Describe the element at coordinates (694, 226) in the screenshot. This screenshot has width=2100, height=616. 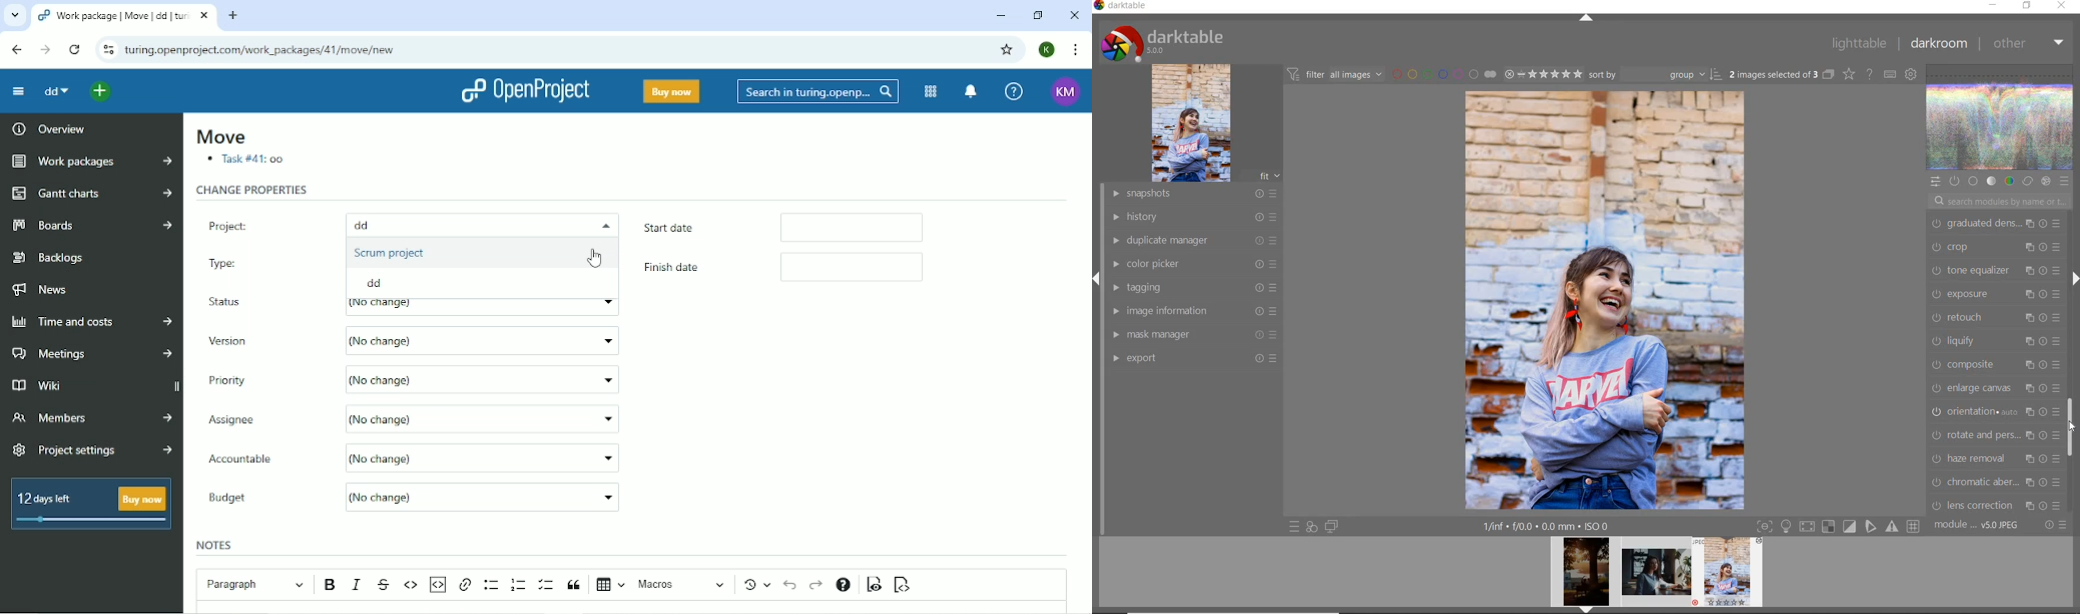
I see `Start date` at that location.